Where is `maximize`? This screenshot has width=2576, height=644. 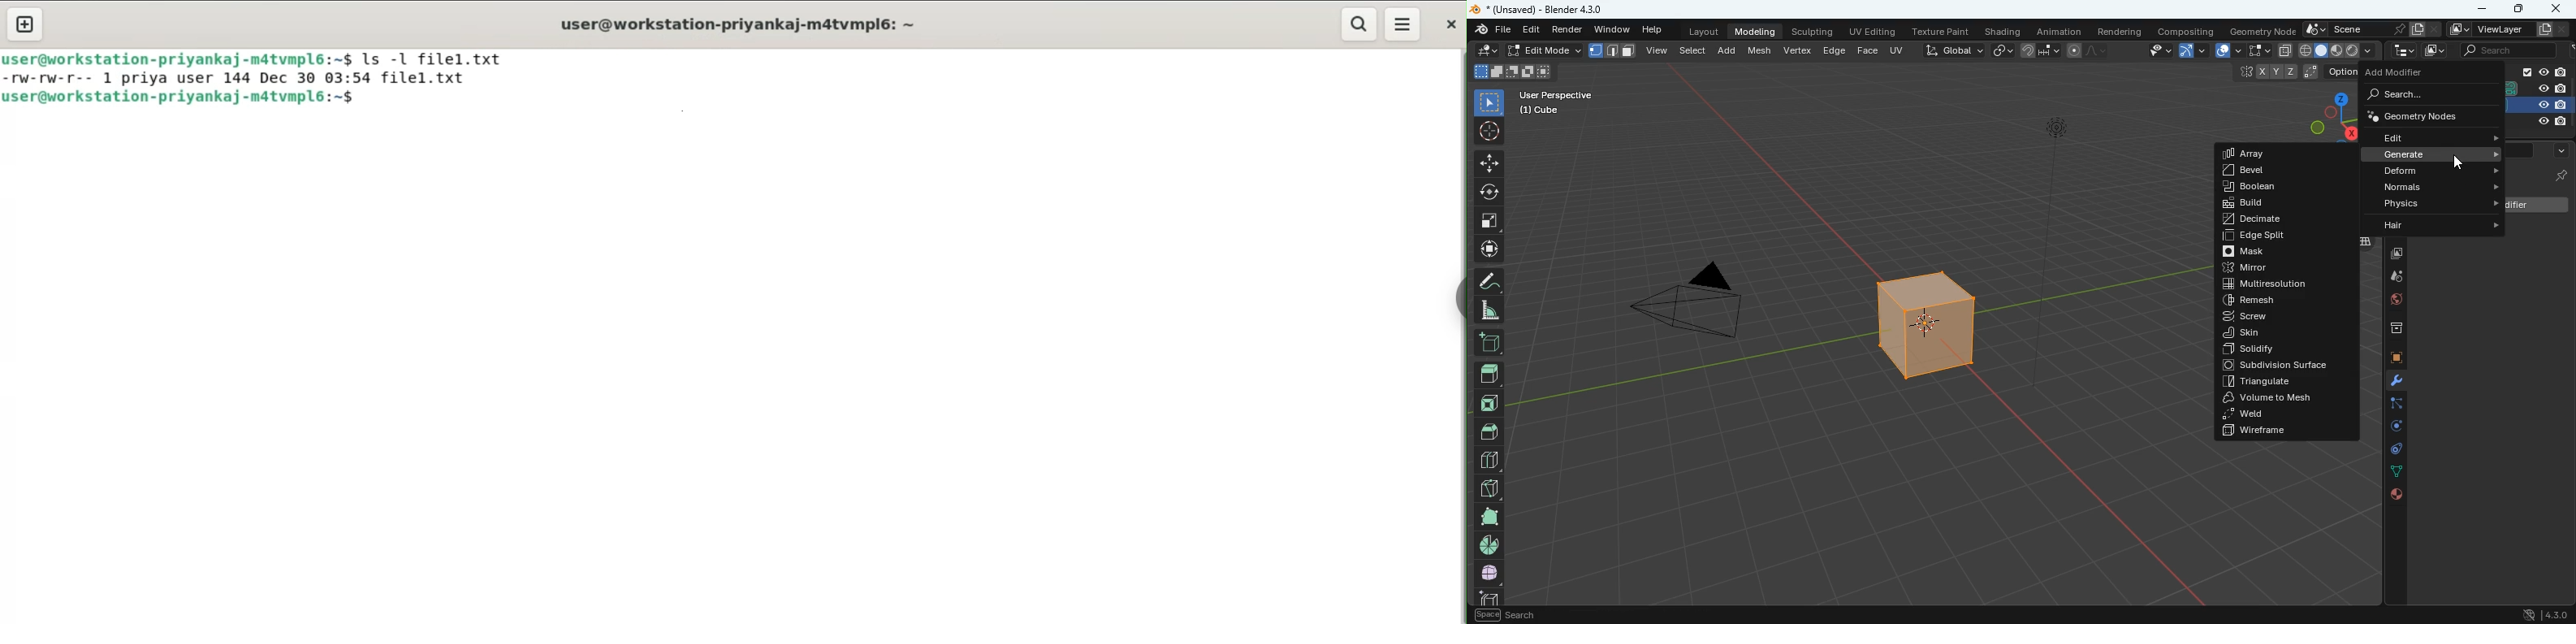
maximize is located at coordinates (2519, 9).